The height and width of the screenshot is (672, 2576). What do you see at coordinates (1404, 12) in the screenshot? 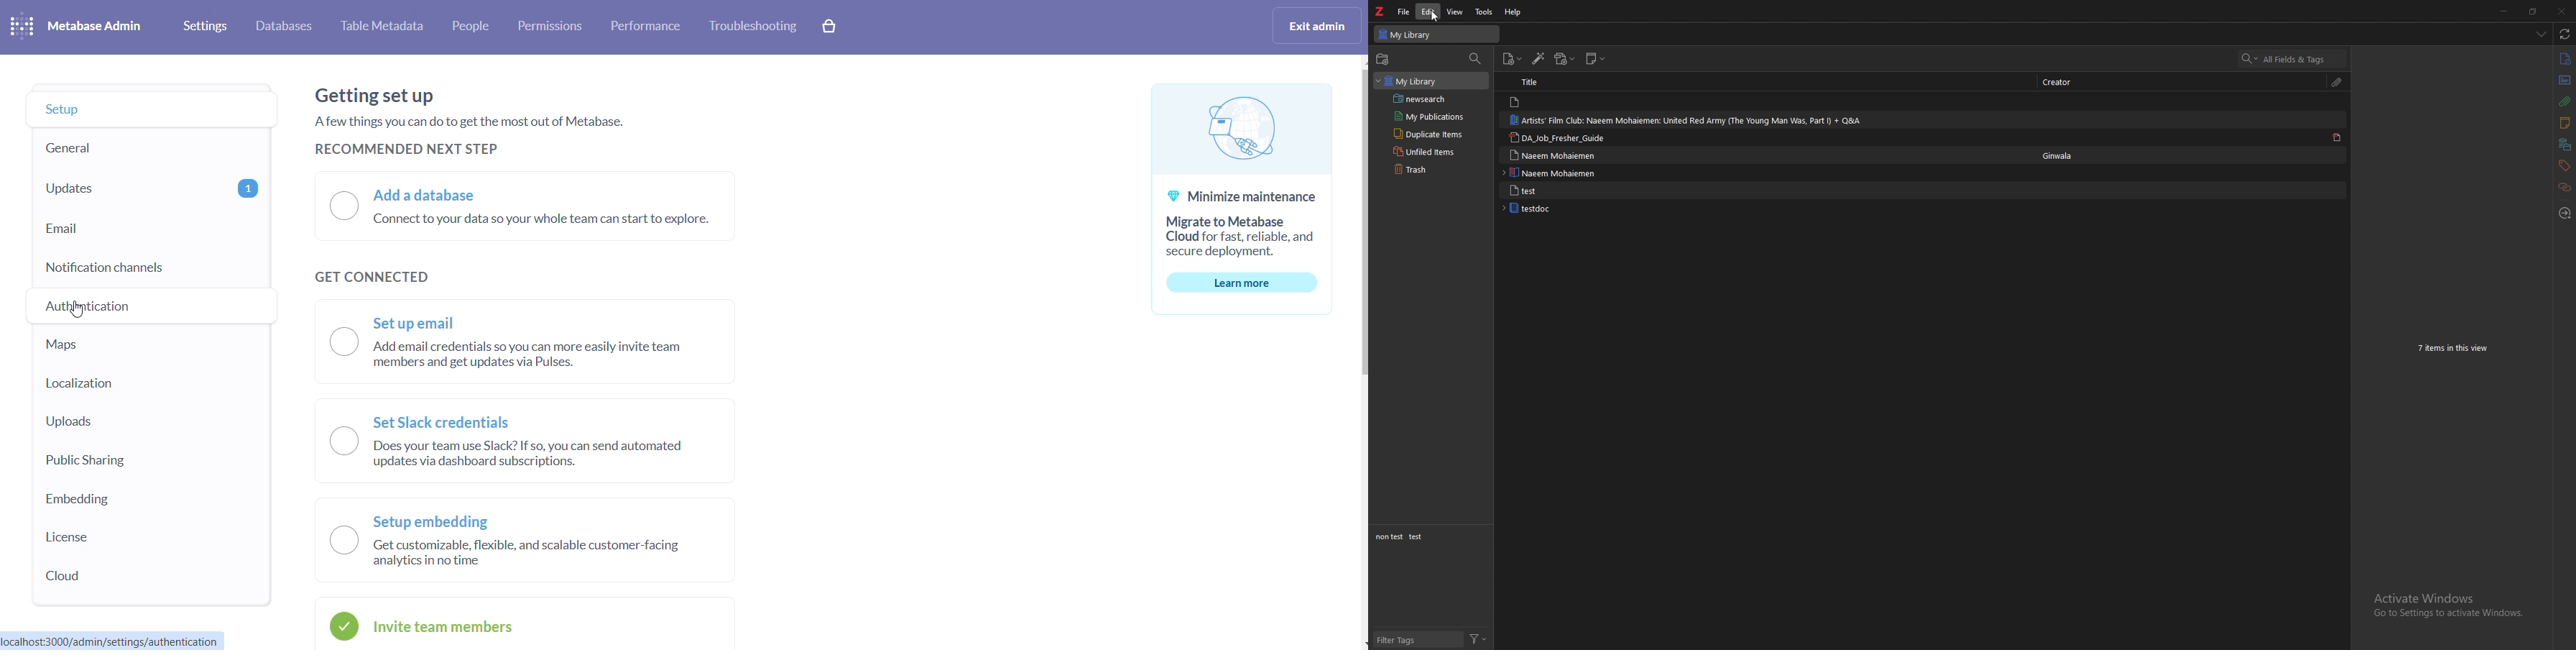
I see `file` at bounding box center [1404, 12].